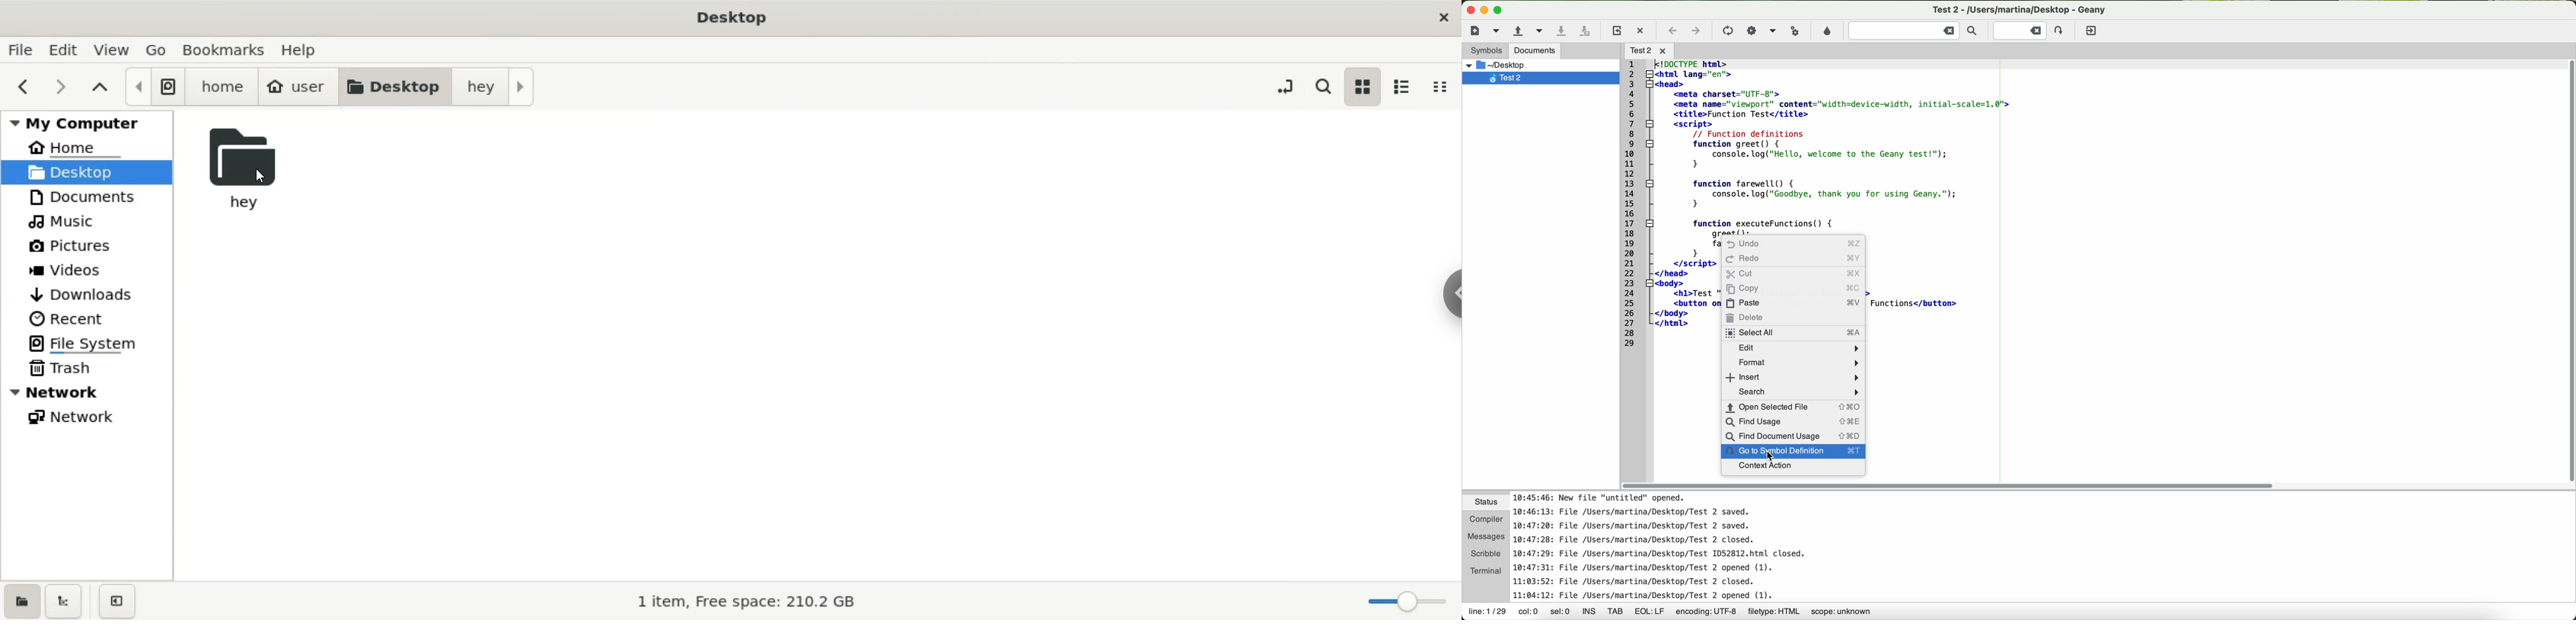 This screenshot has width=2576, height=644. I want to click on desktop, so click(394, 88).